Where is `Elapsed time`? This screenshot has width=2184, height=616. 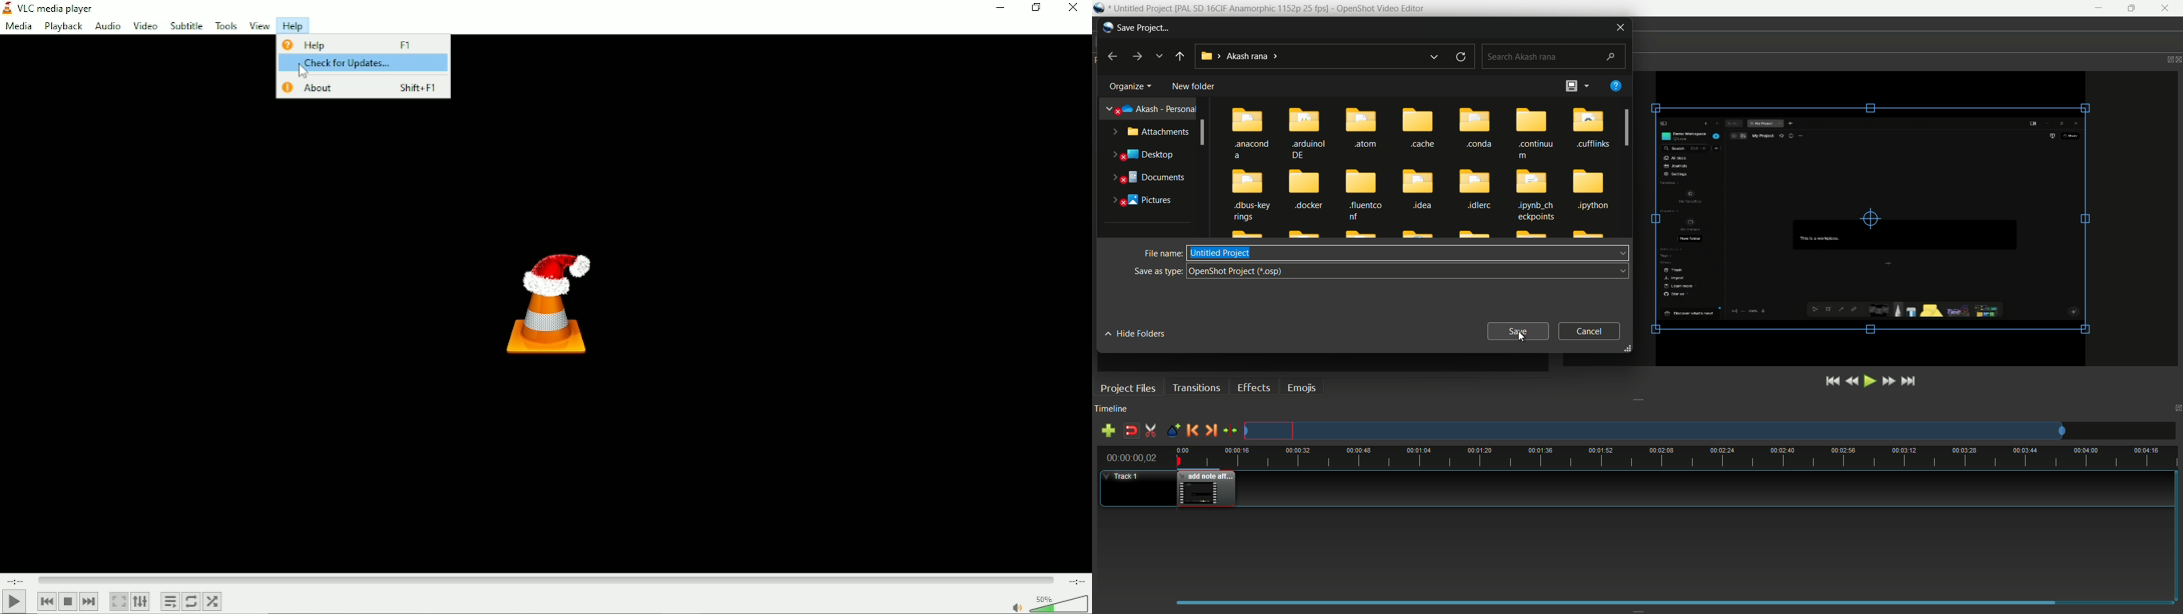 Elapsed time is located at coordinates (16, 579).